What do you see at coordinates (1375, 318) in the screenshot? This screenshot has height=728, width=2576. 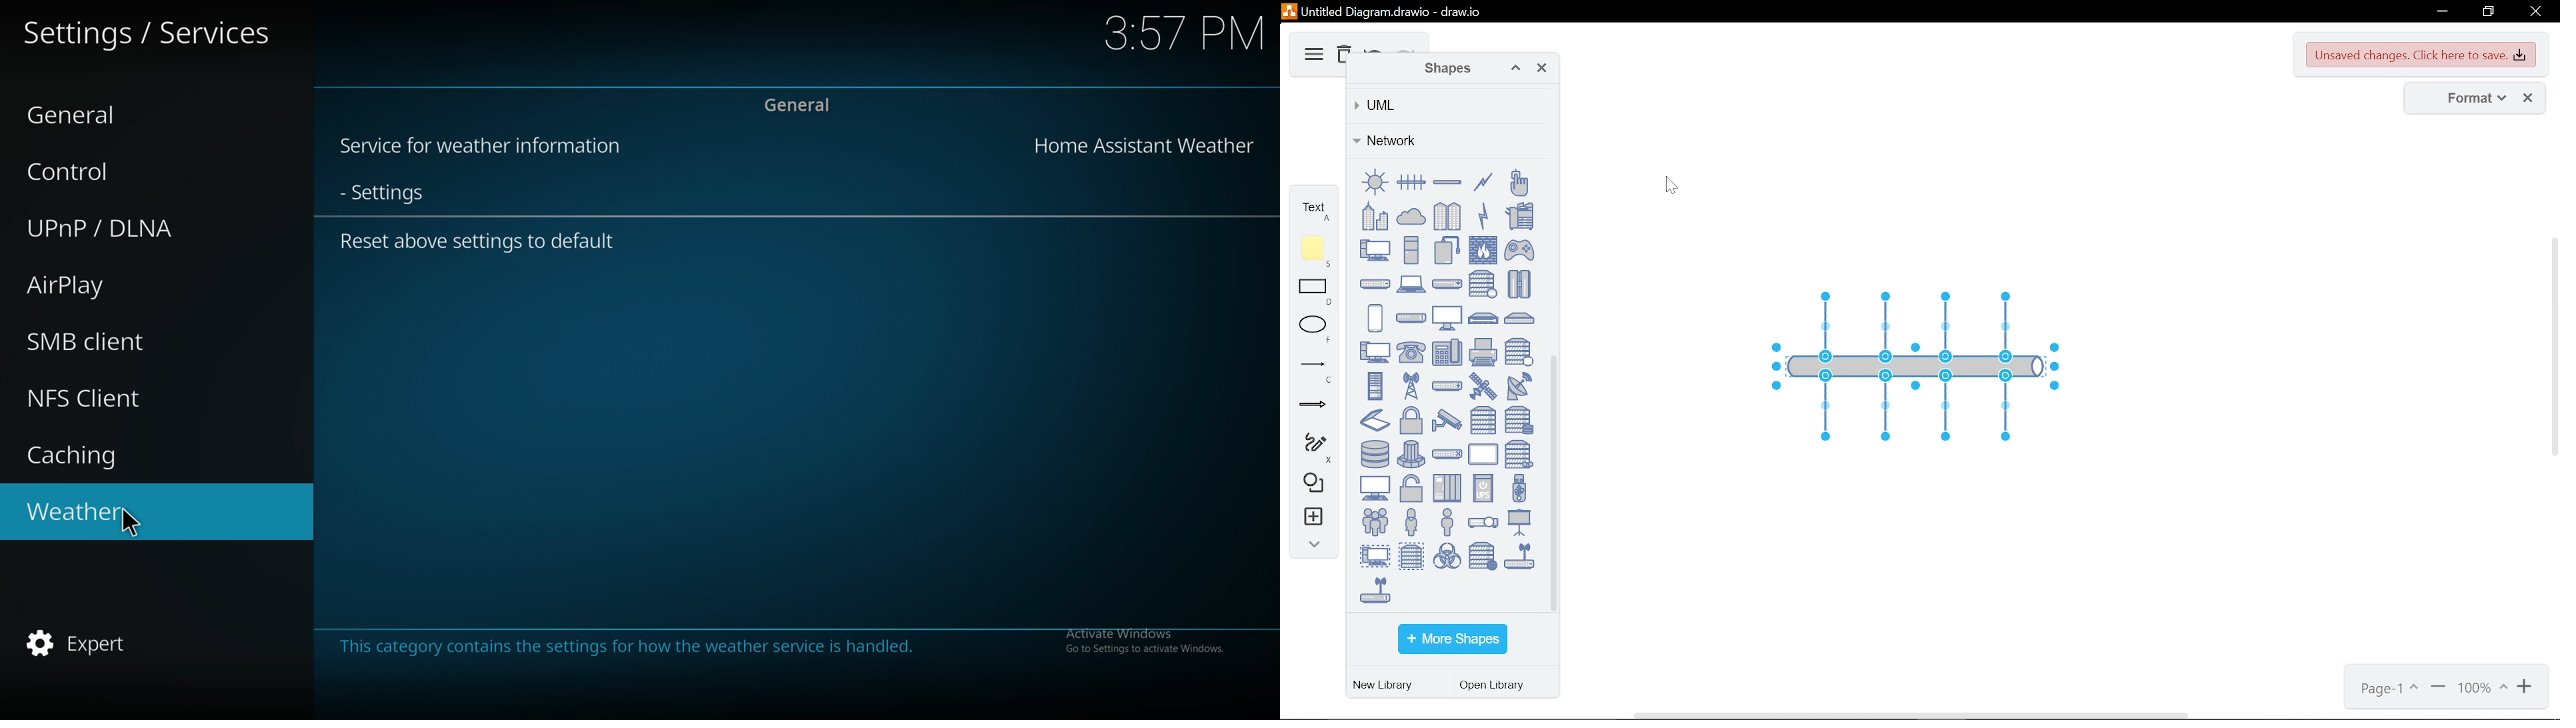 I see `mobile` at bounding box center [1375, 318].